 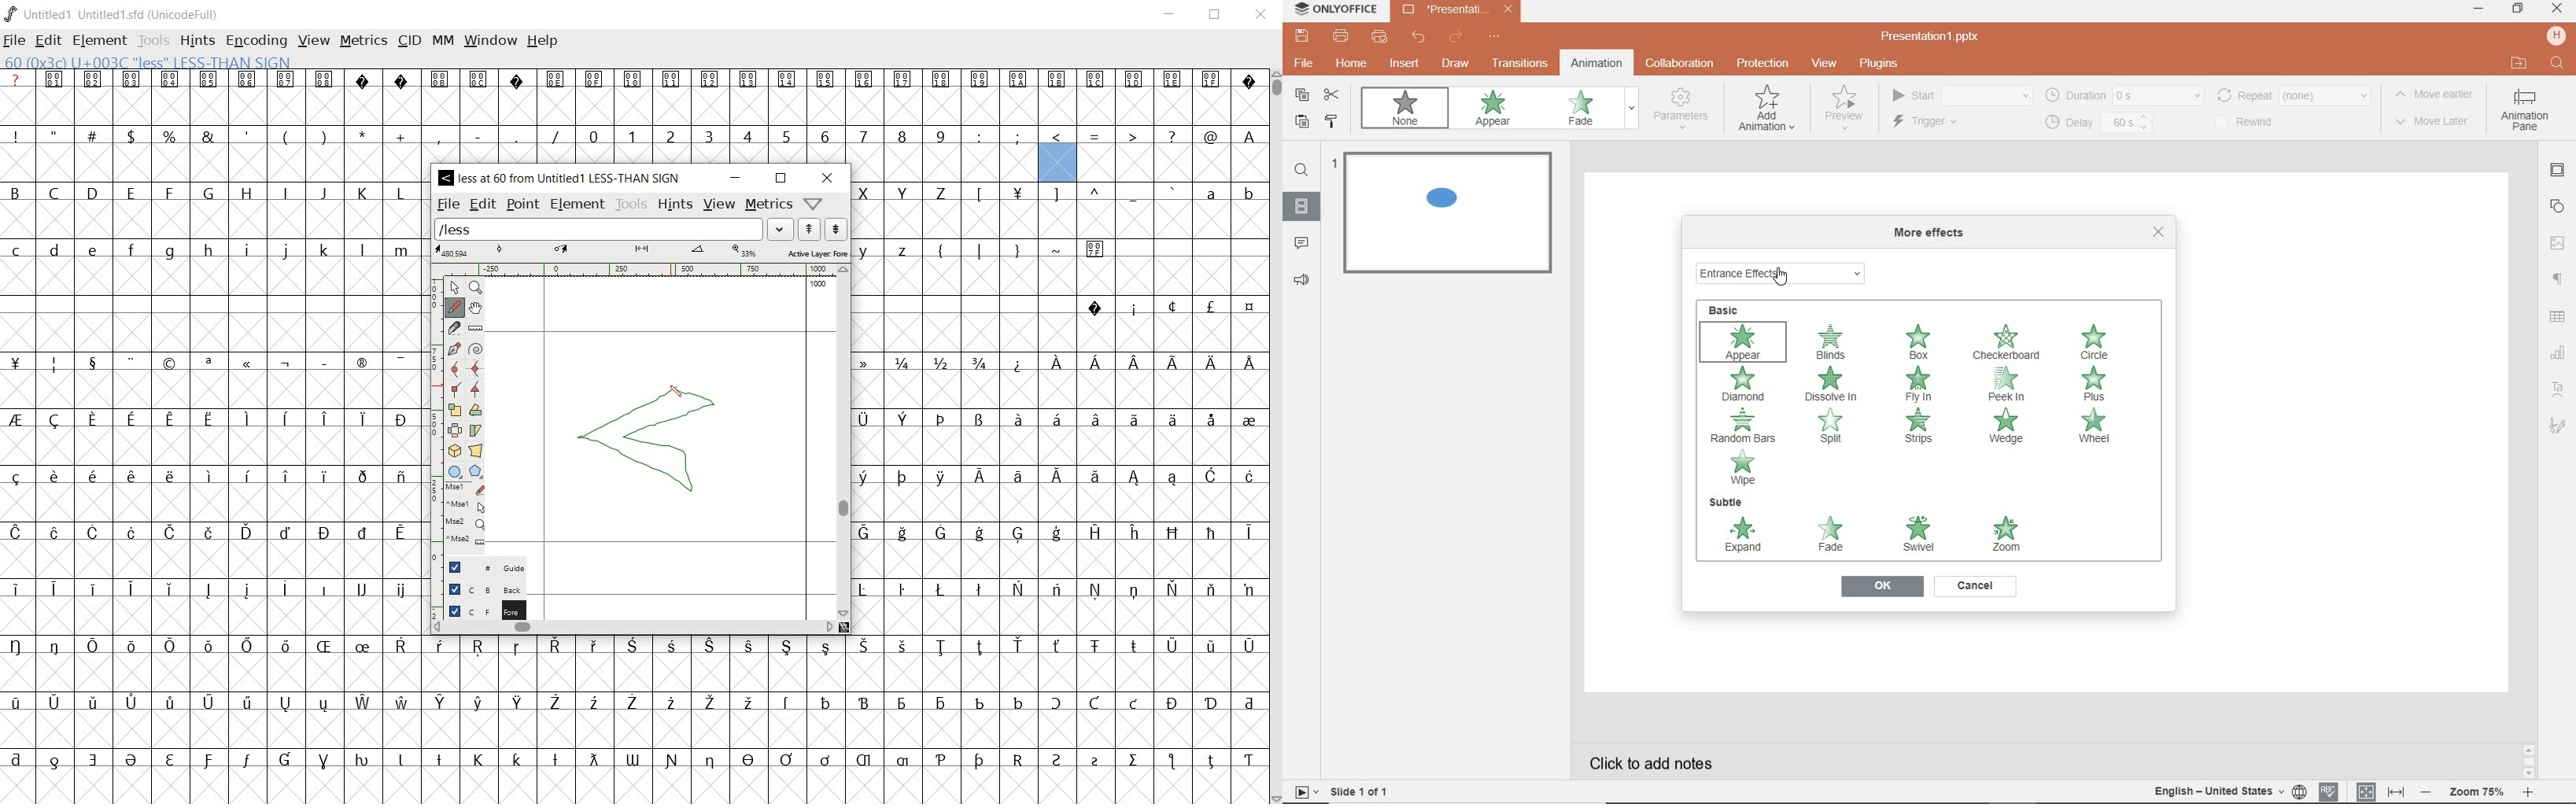 What do you see at coordinates (1057, 416) in the screenshot?
I see `special letters` at bounding box center [1057, 416].